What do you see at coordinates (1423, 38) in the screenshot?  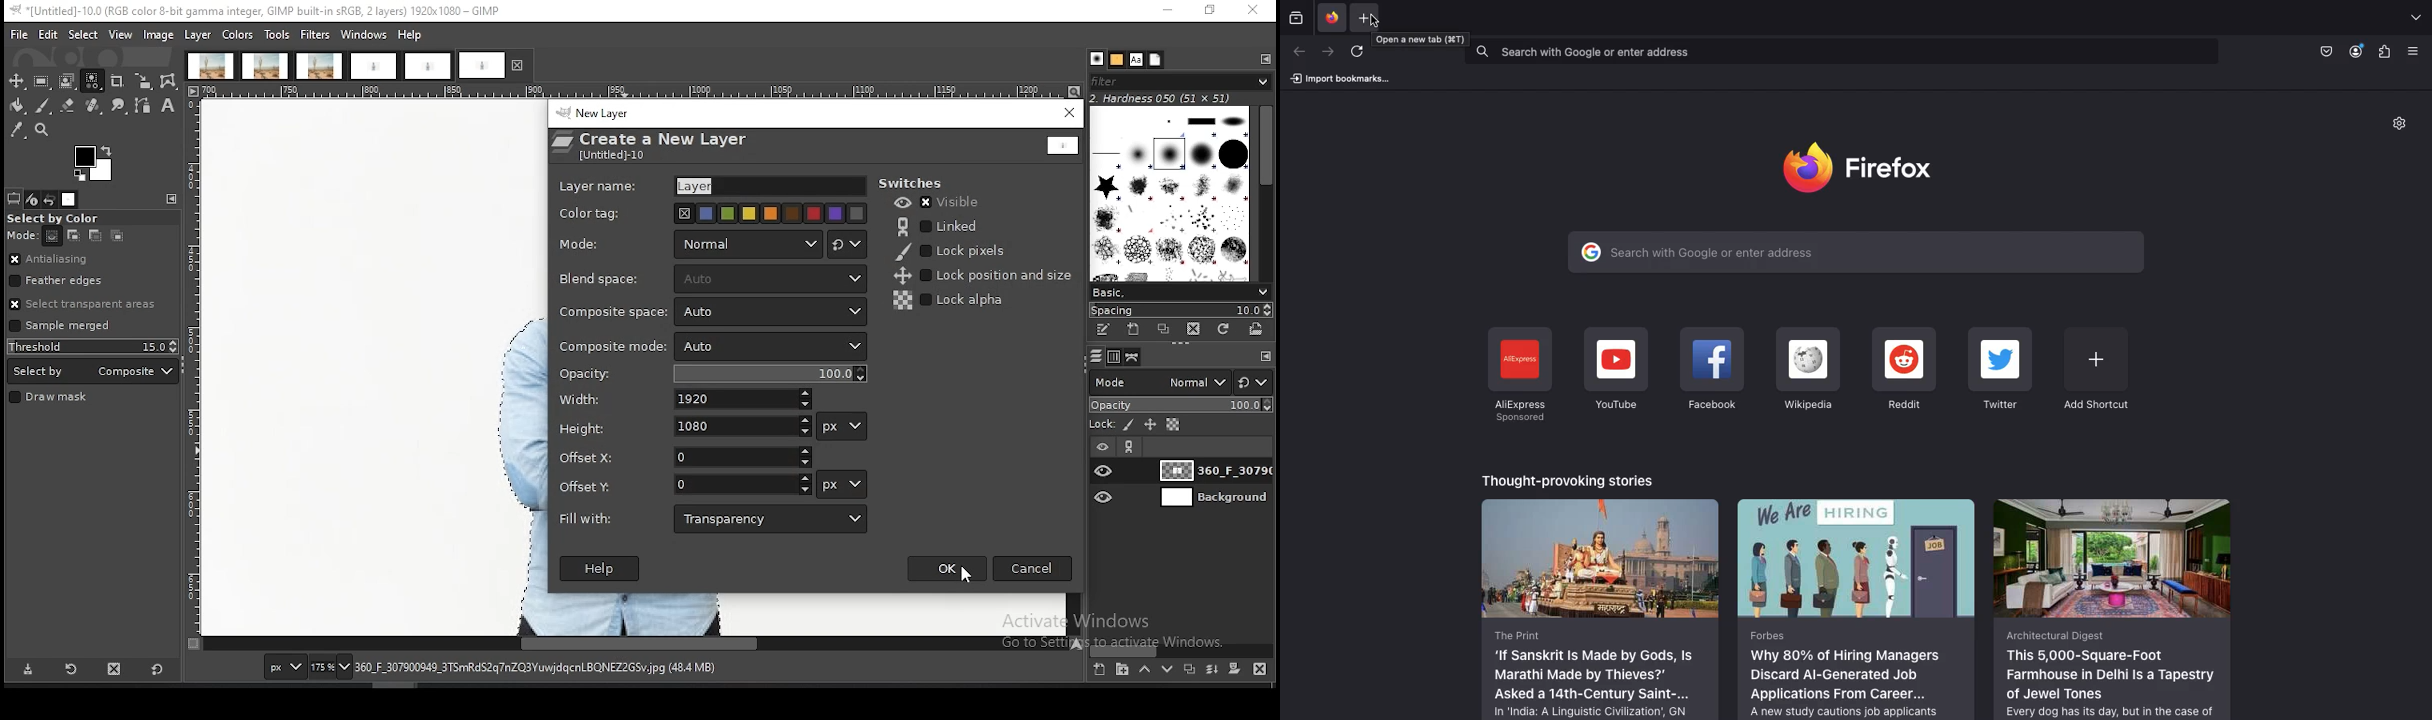 I see `Open new tab` at bounding box center [1423, 38].